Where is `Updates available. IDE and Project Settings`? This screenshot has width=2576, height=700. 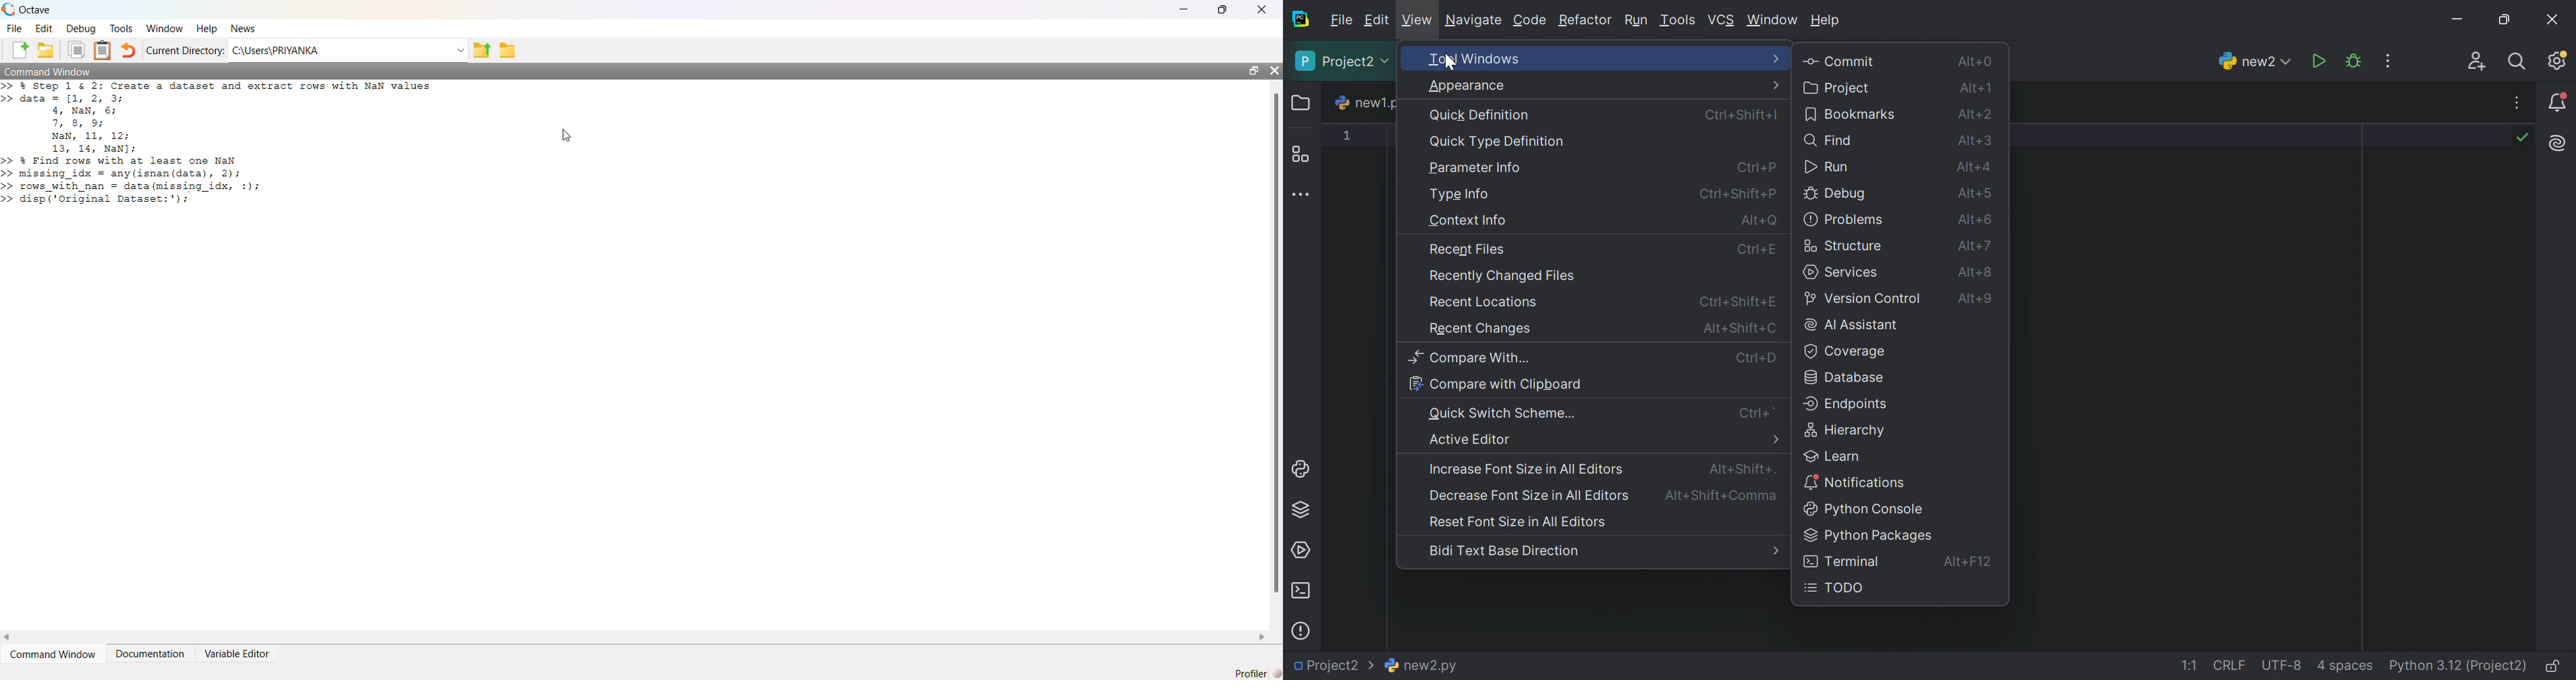
Updates available. IDE and Project Settings is located at coordinates (2558, 60).